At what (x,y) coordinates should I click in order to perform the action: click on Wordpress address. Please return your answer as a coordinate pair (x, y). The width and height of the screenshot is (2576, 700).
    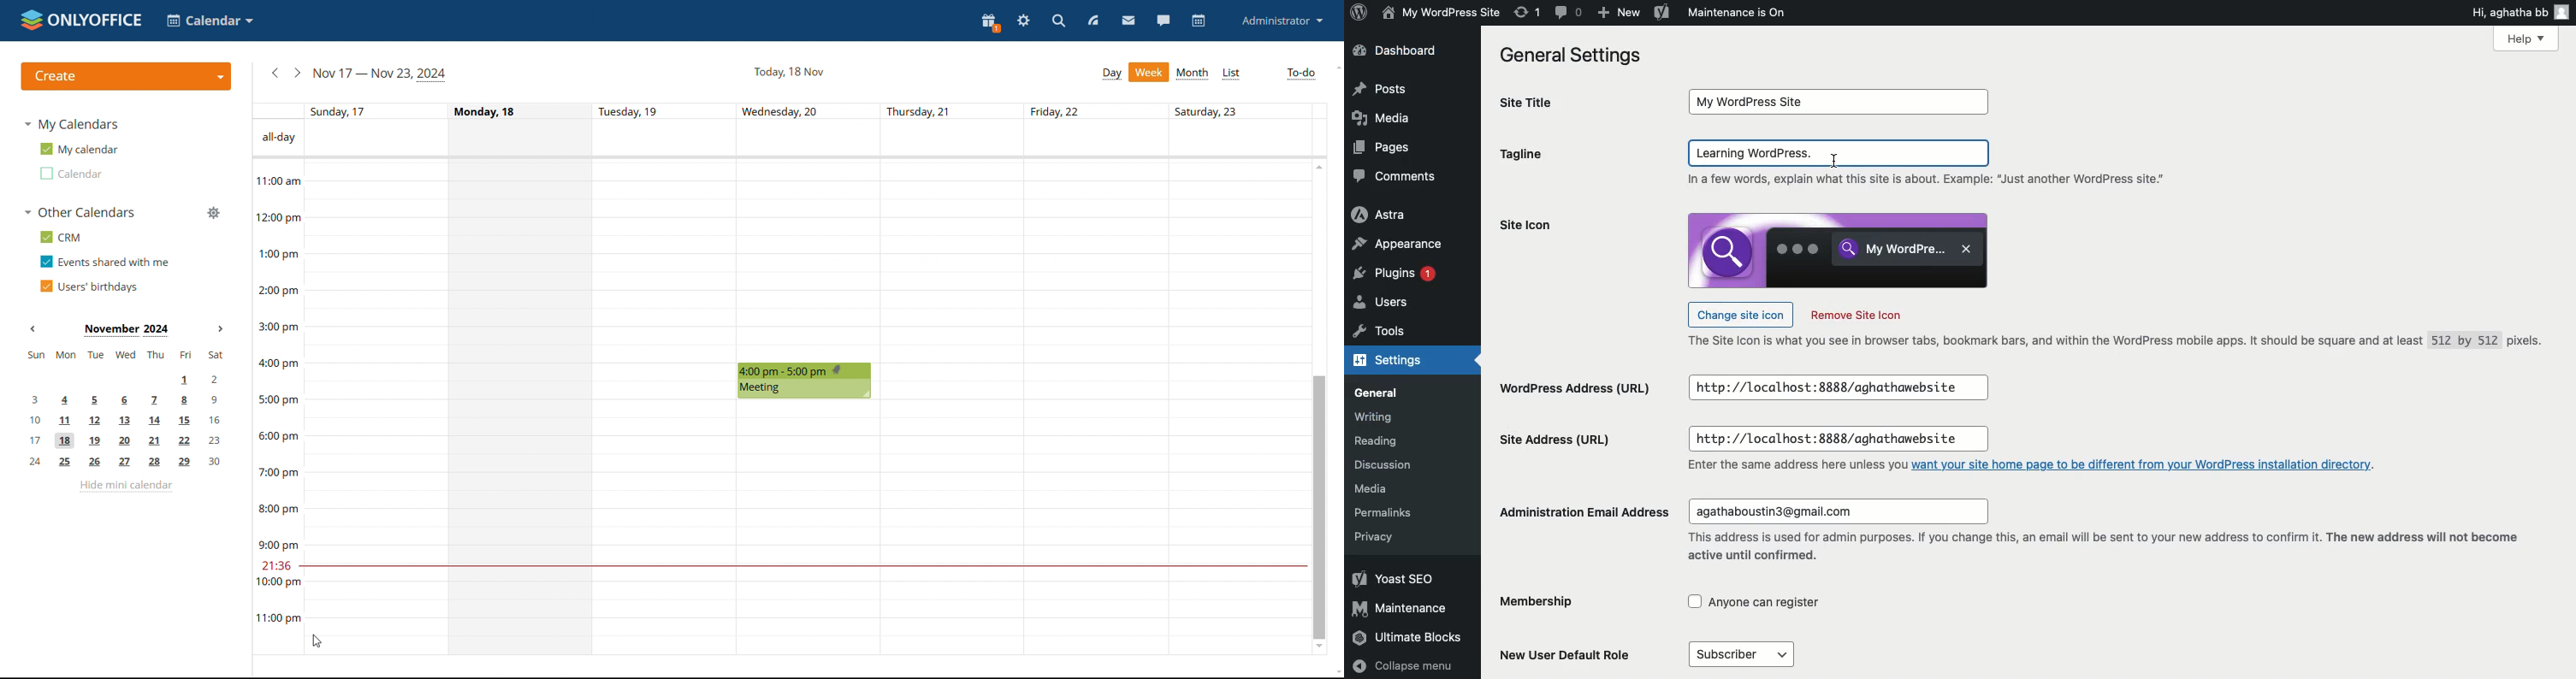
    Looking at the image, I should click on (1573, 390).